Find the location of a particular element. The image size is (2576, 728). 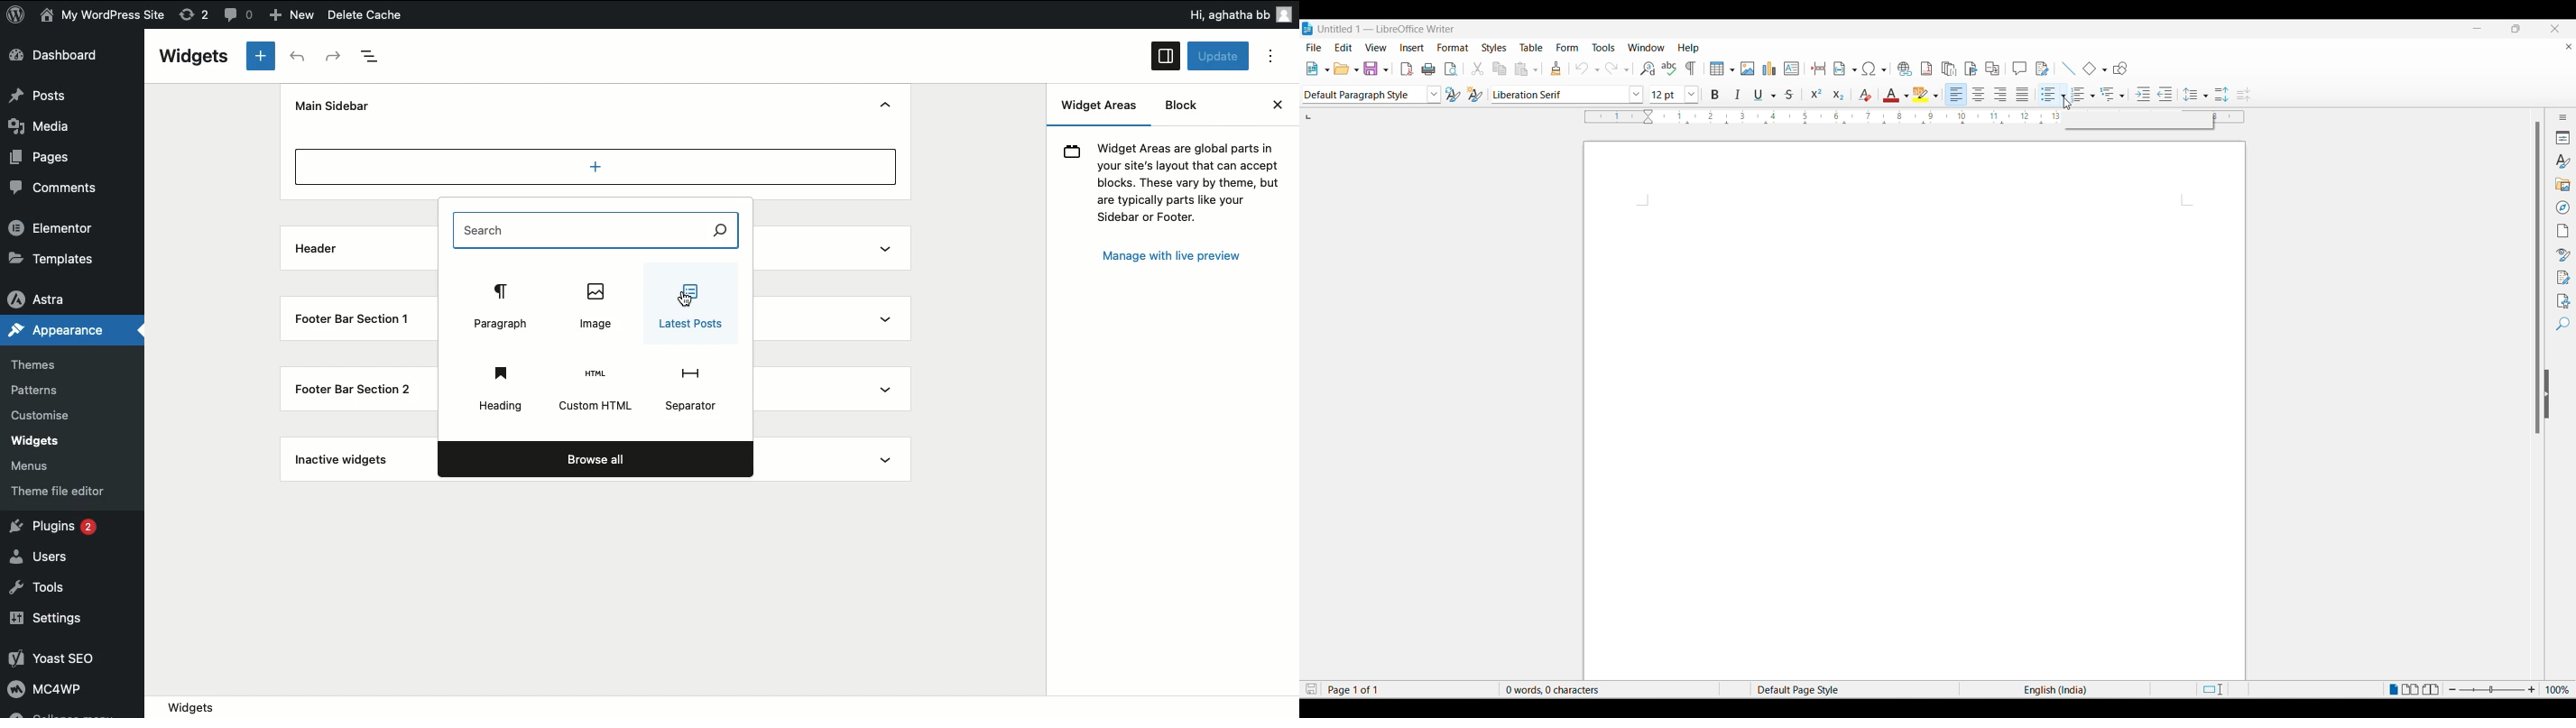

maximise is located at coordinates (2513, 29).